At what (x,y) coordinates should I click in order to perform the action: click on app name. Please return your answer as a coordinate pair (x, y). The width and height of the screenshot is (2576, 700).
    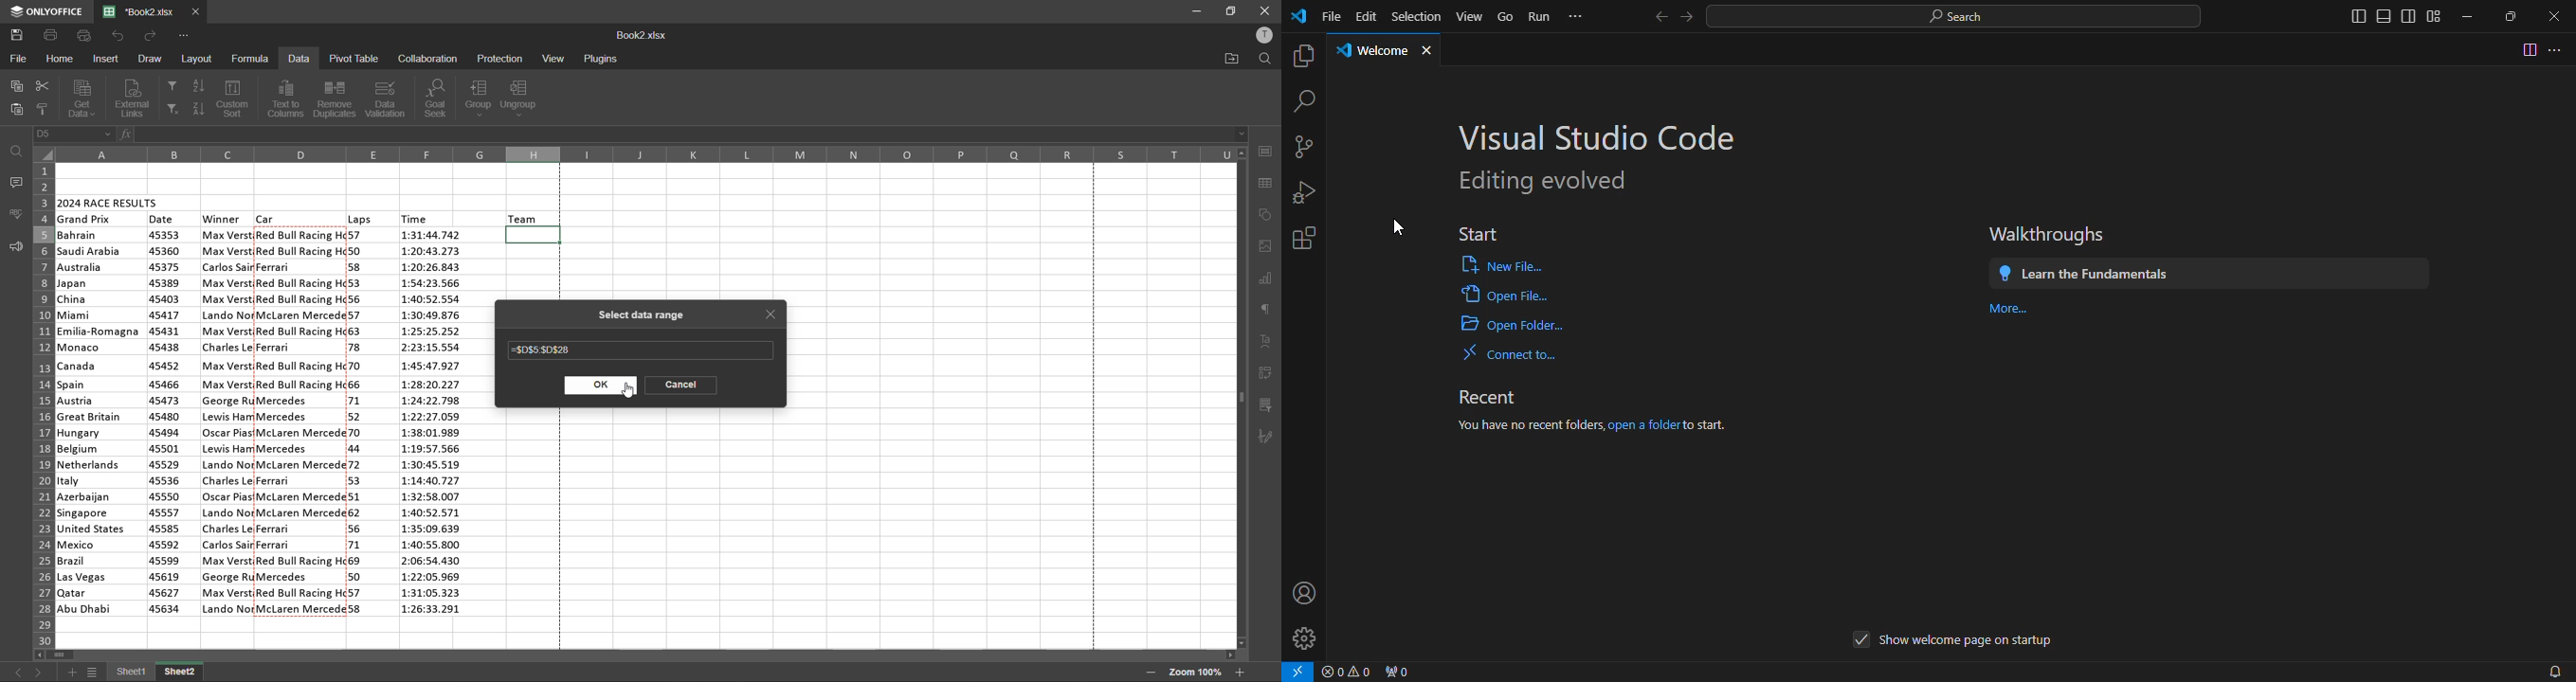
    Looking at the image, I should click on (45, 11).